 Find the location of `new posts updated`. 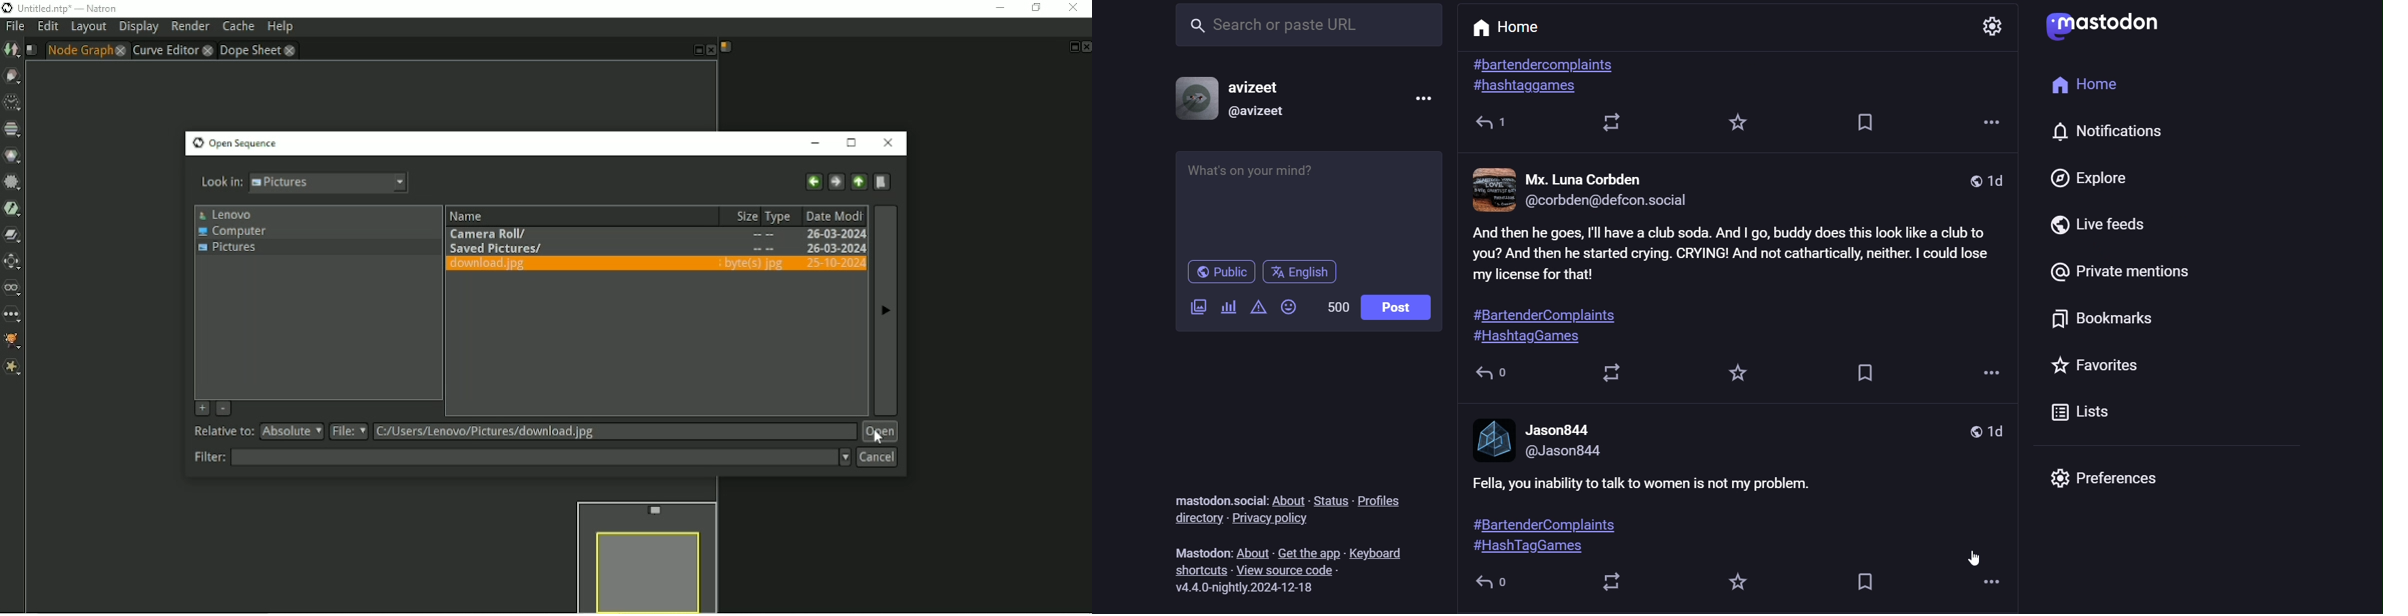

new posts updated is located at coordinates (1735, 288).